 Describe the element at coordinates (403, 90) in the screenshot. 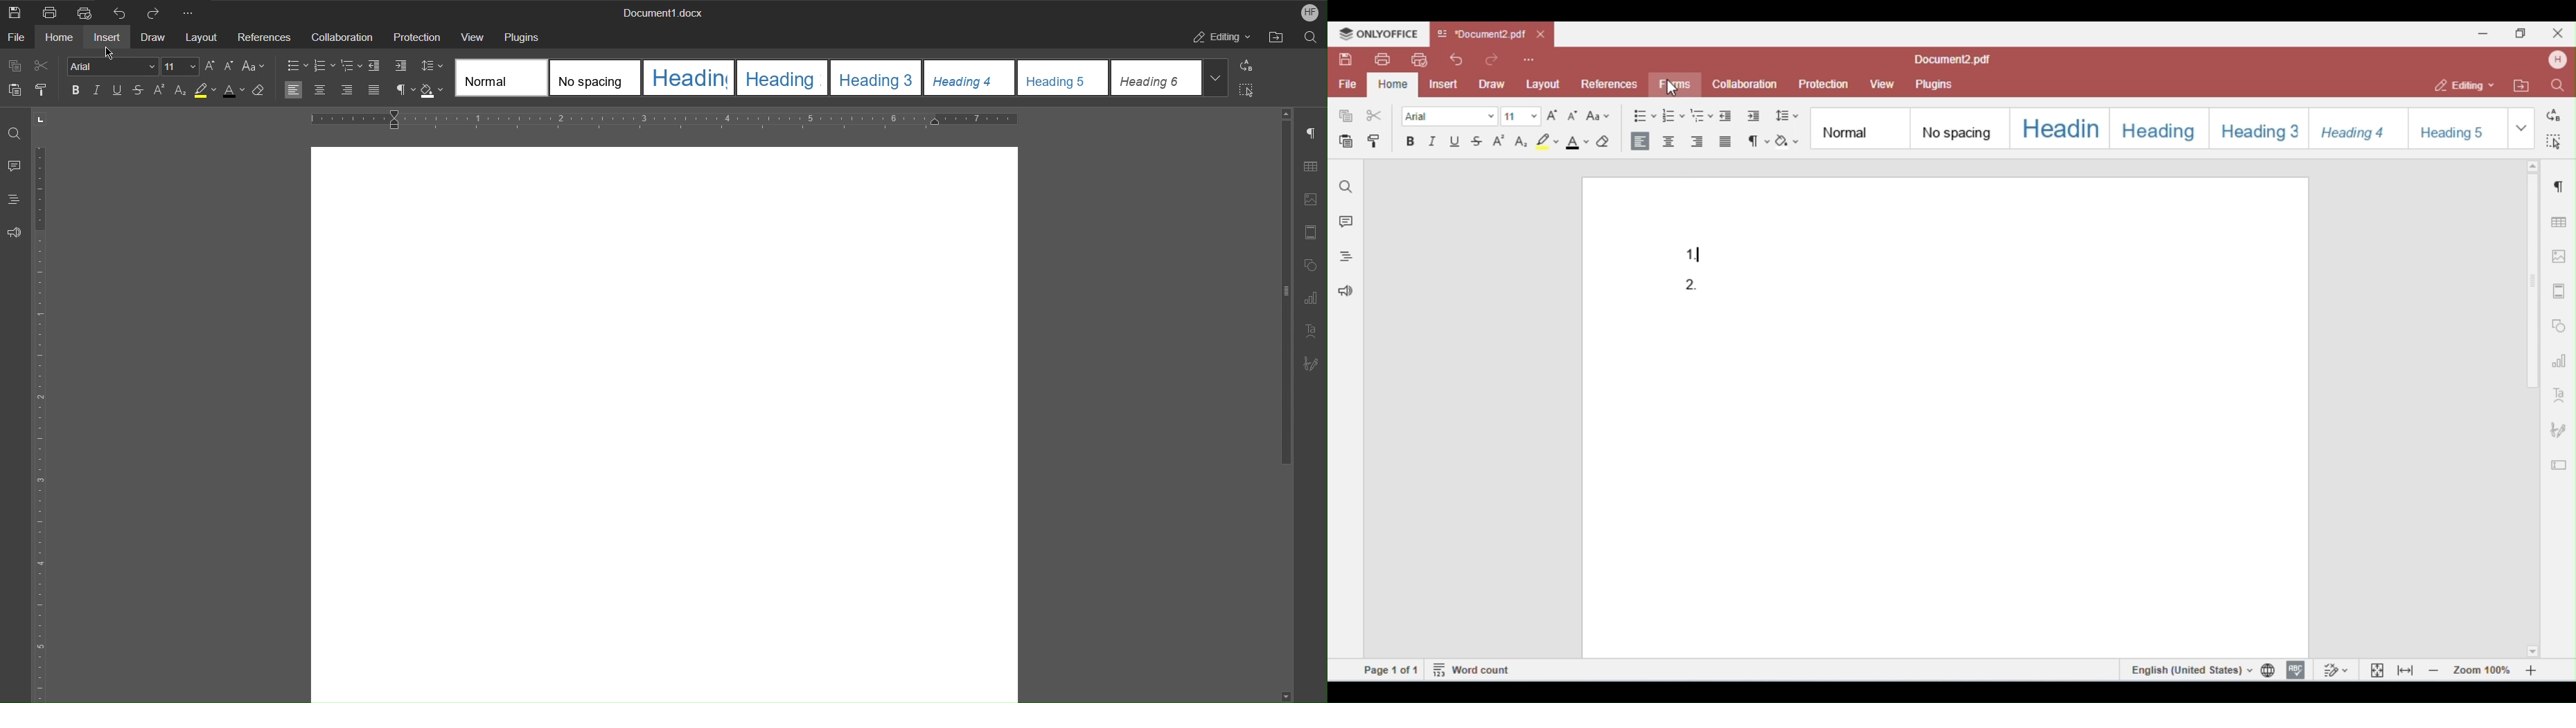

I see `Non-Printing Characters` at that location.